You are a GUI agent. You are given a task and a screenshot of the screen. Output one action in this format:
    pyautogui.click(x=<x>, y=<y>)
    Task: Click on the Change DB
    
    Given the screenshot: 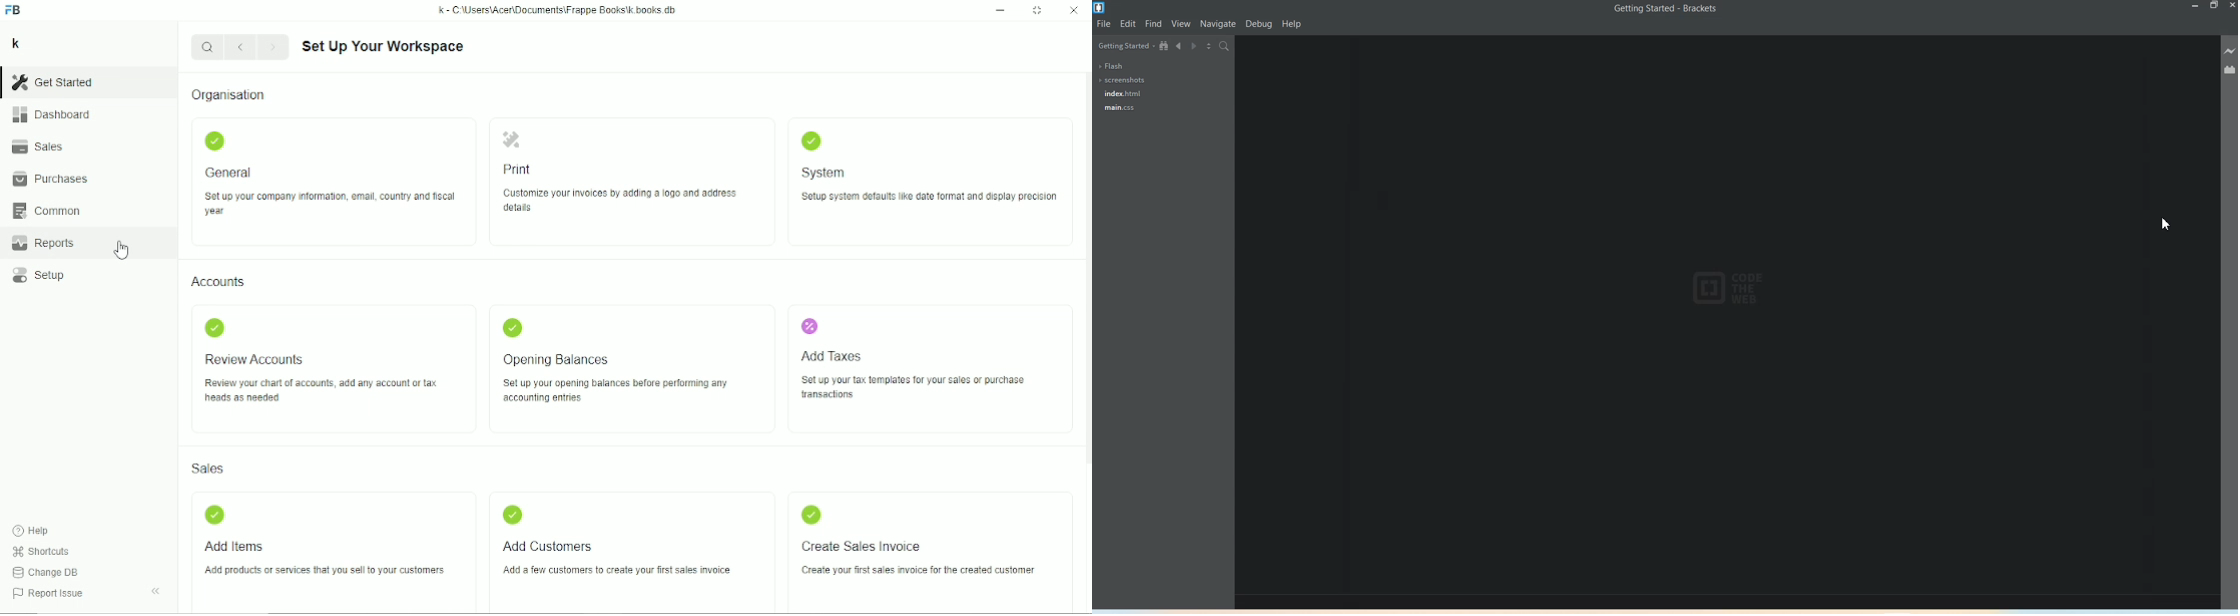 What is the action you would take?
    pyautogui.click(x=46, y=572)
    